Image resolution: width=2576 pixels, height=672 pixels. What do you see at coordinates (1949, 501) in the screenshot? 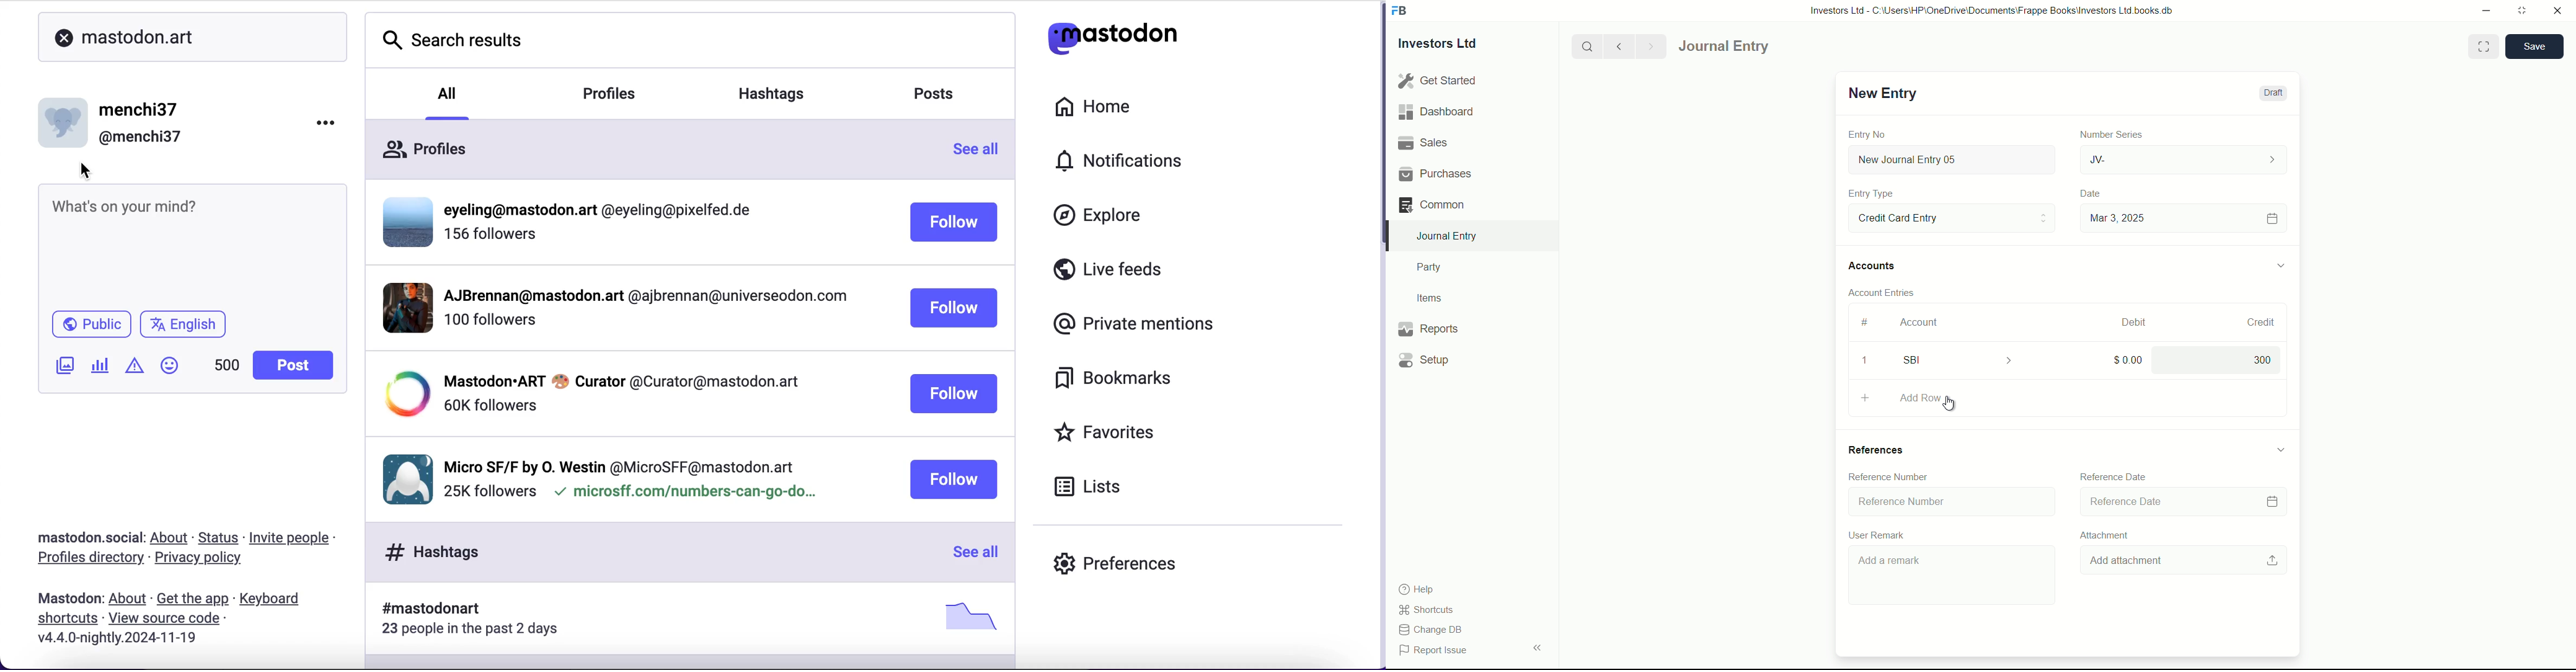
I see `Reference Number` at bounding box center [1949, 501].